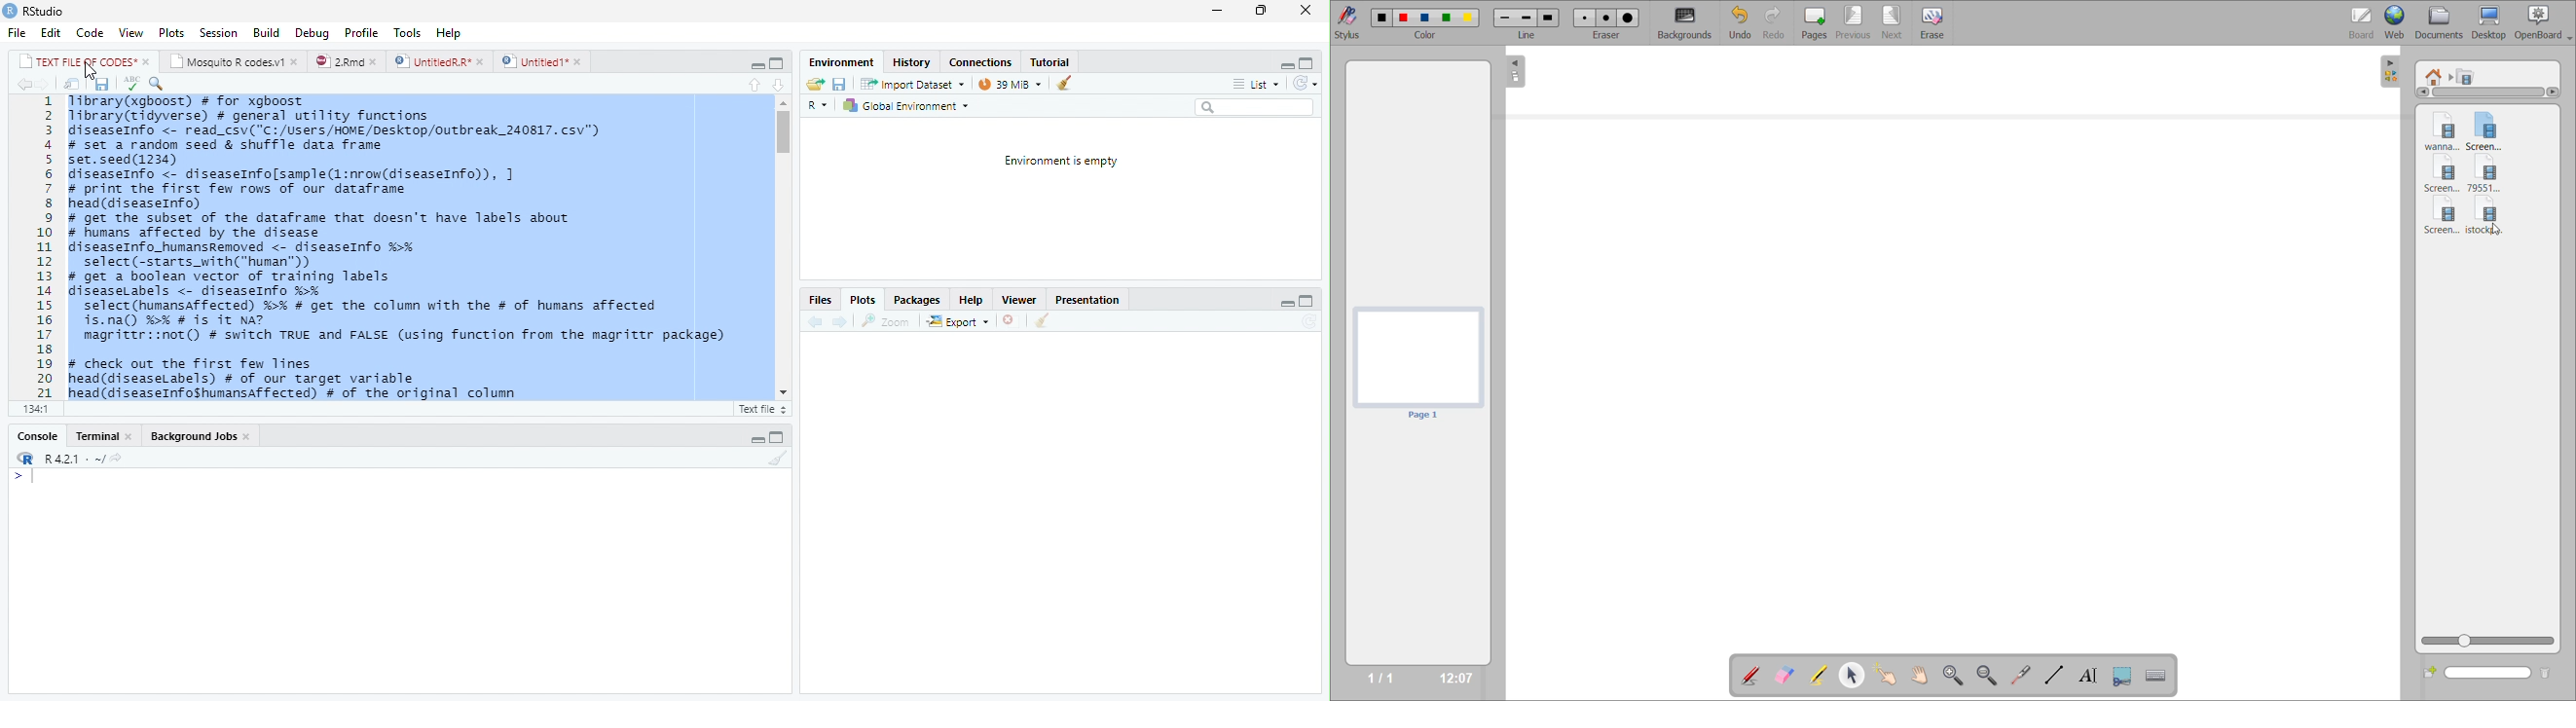  What do you see at coordinates (2496, 229) in the screenshot?
I see `cursor` at bounding box center [2496, 229].